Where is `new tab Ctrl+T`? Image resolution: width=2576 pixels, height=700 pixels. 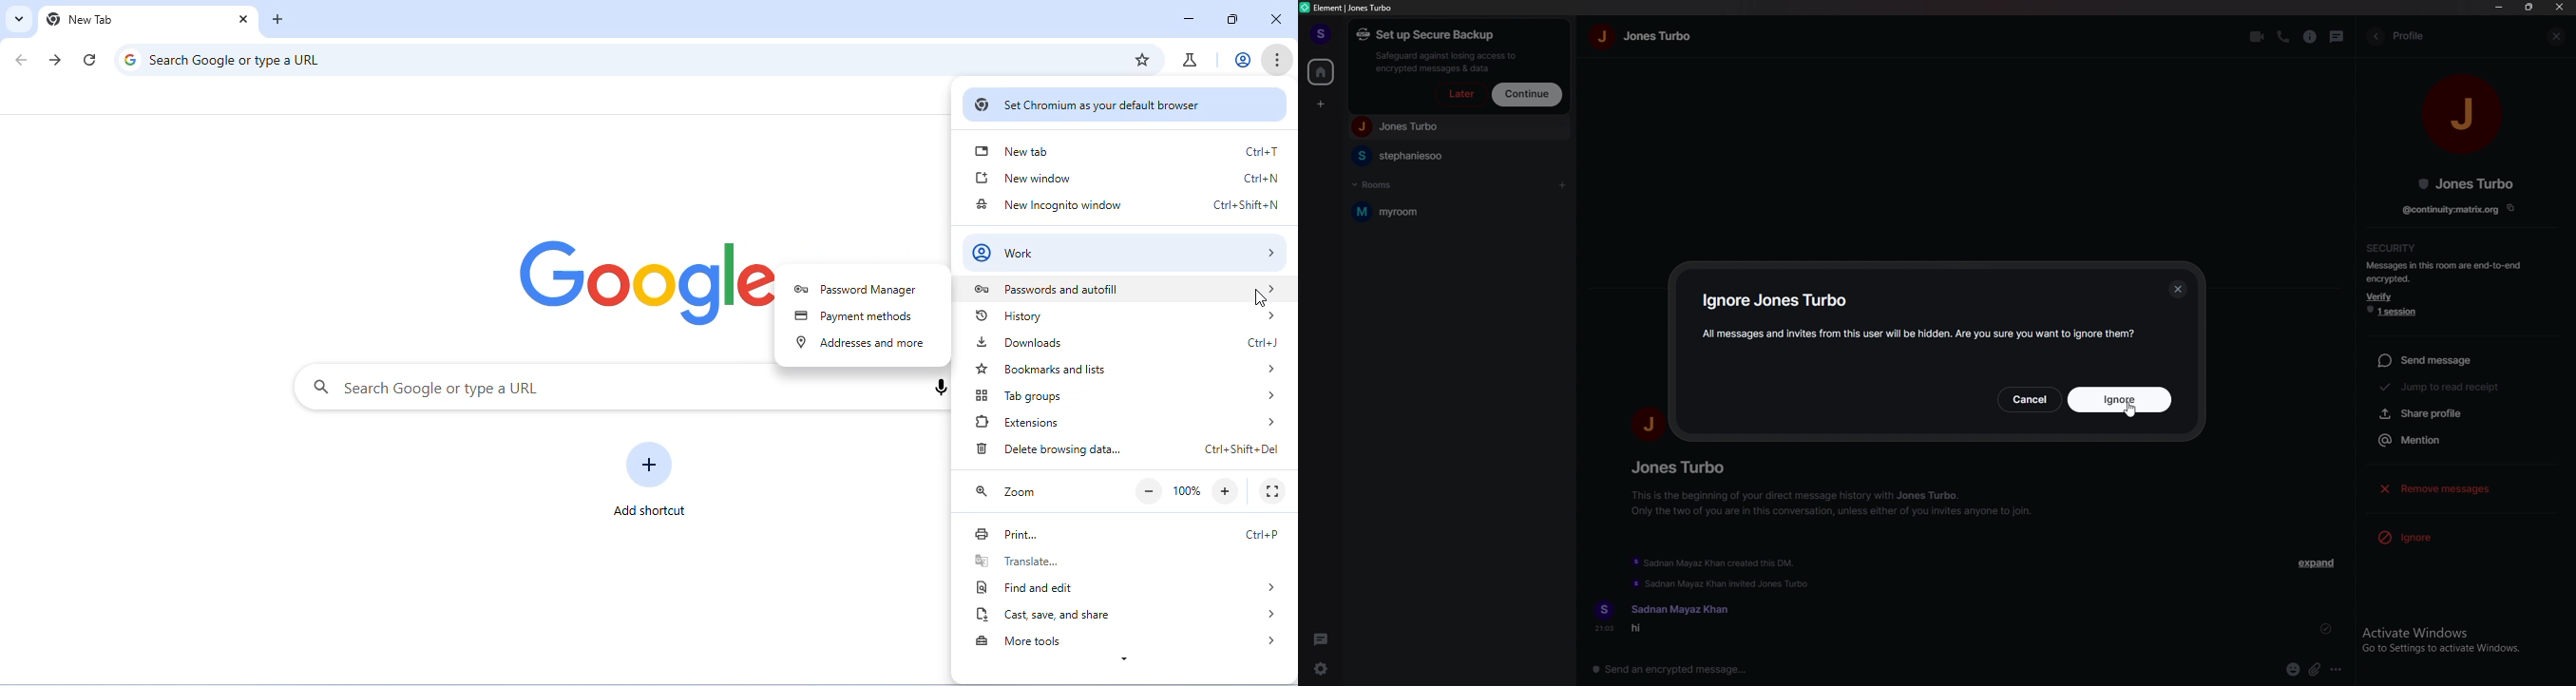
new tab Ctrl+T is located at coordinates (1125, 150).